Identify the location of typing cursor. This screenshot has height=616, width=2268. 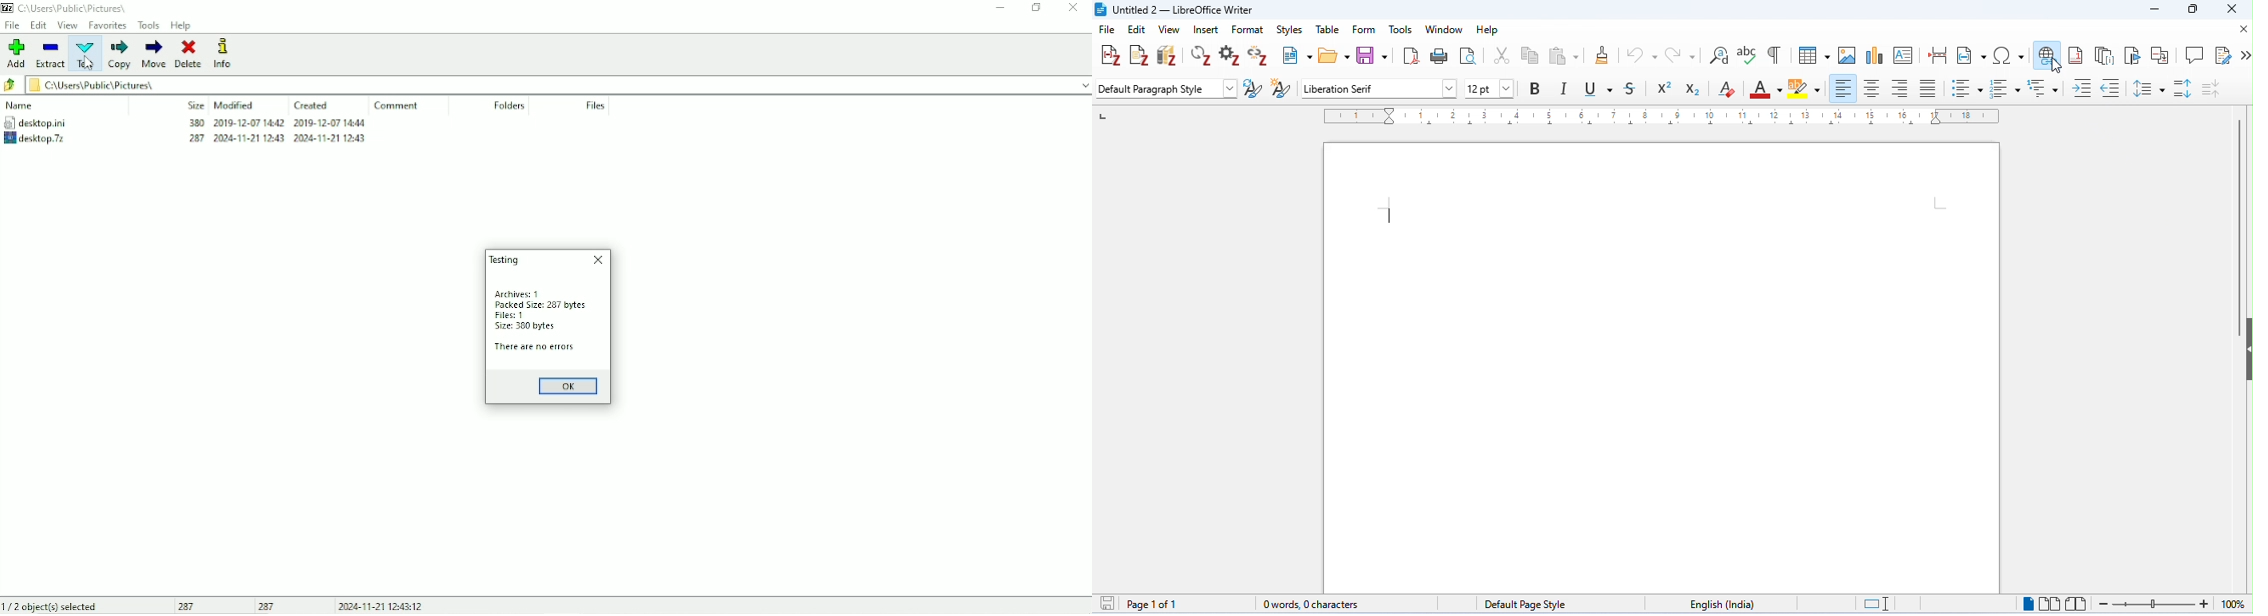
(1390, 210).